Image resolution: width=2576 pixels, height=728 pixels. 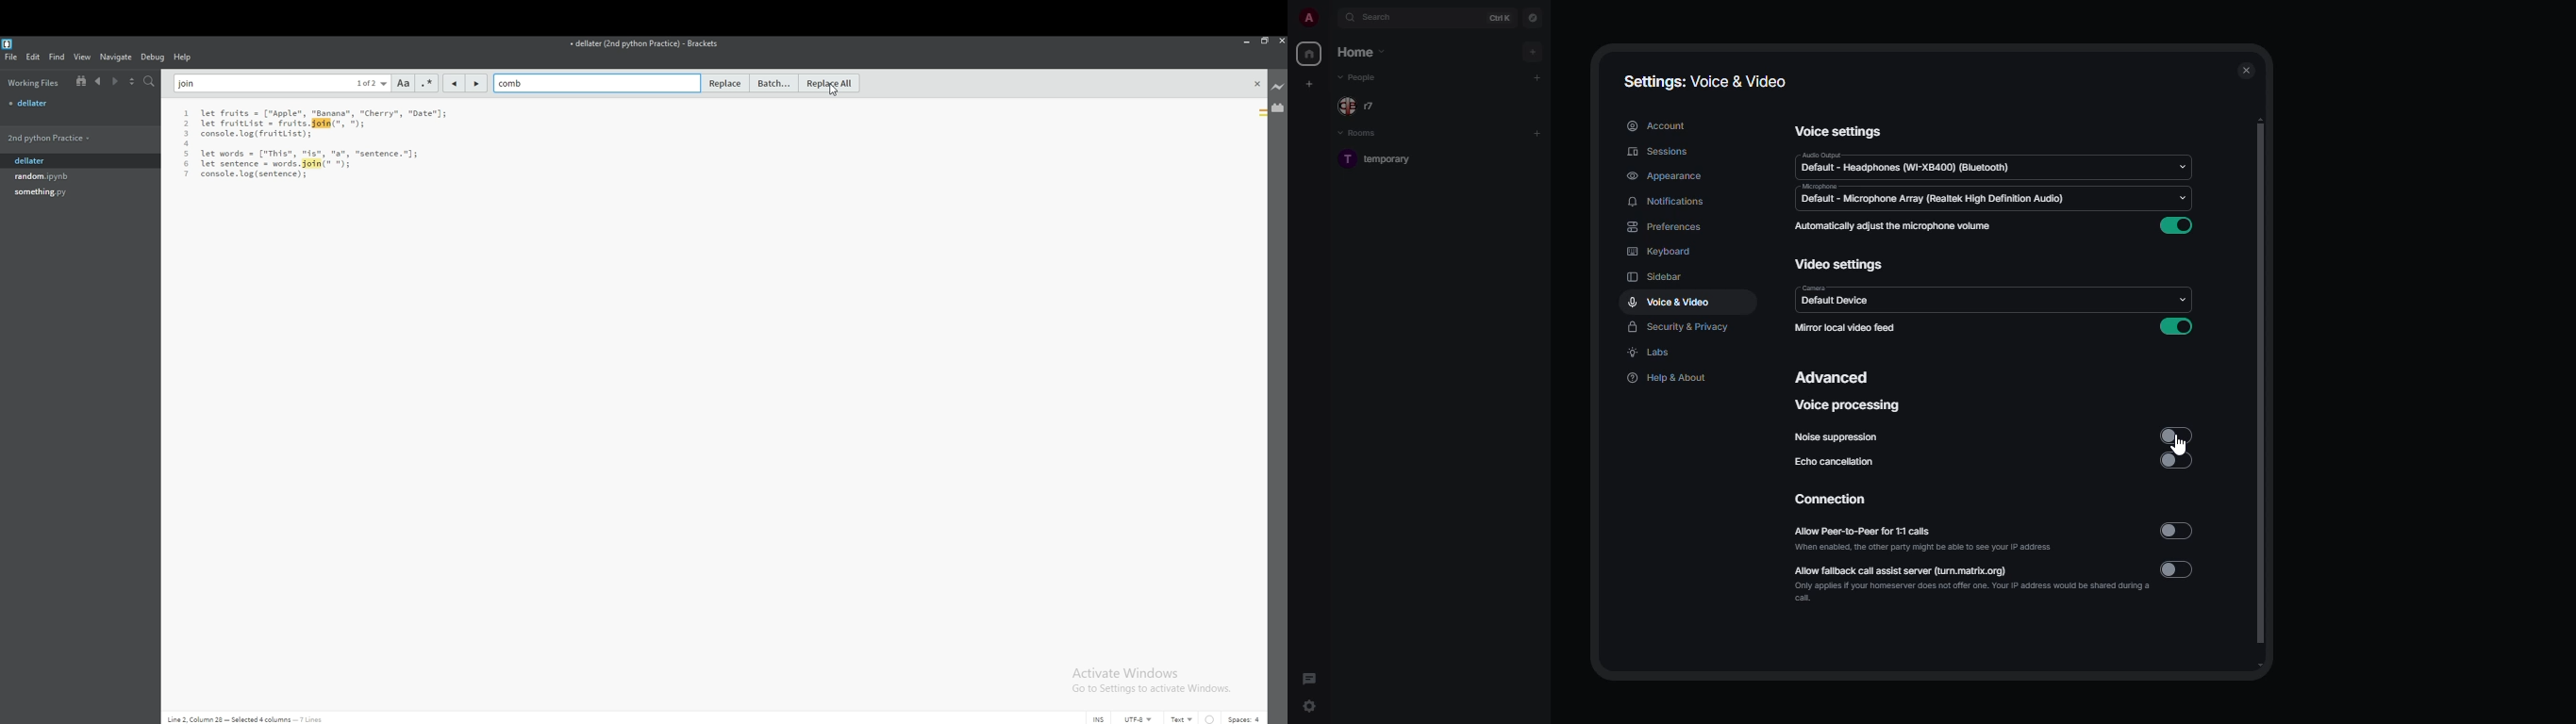 What do you see at coordinates (184, 58) in the screenshot?
I see `help` at bounding box center [184, 58].